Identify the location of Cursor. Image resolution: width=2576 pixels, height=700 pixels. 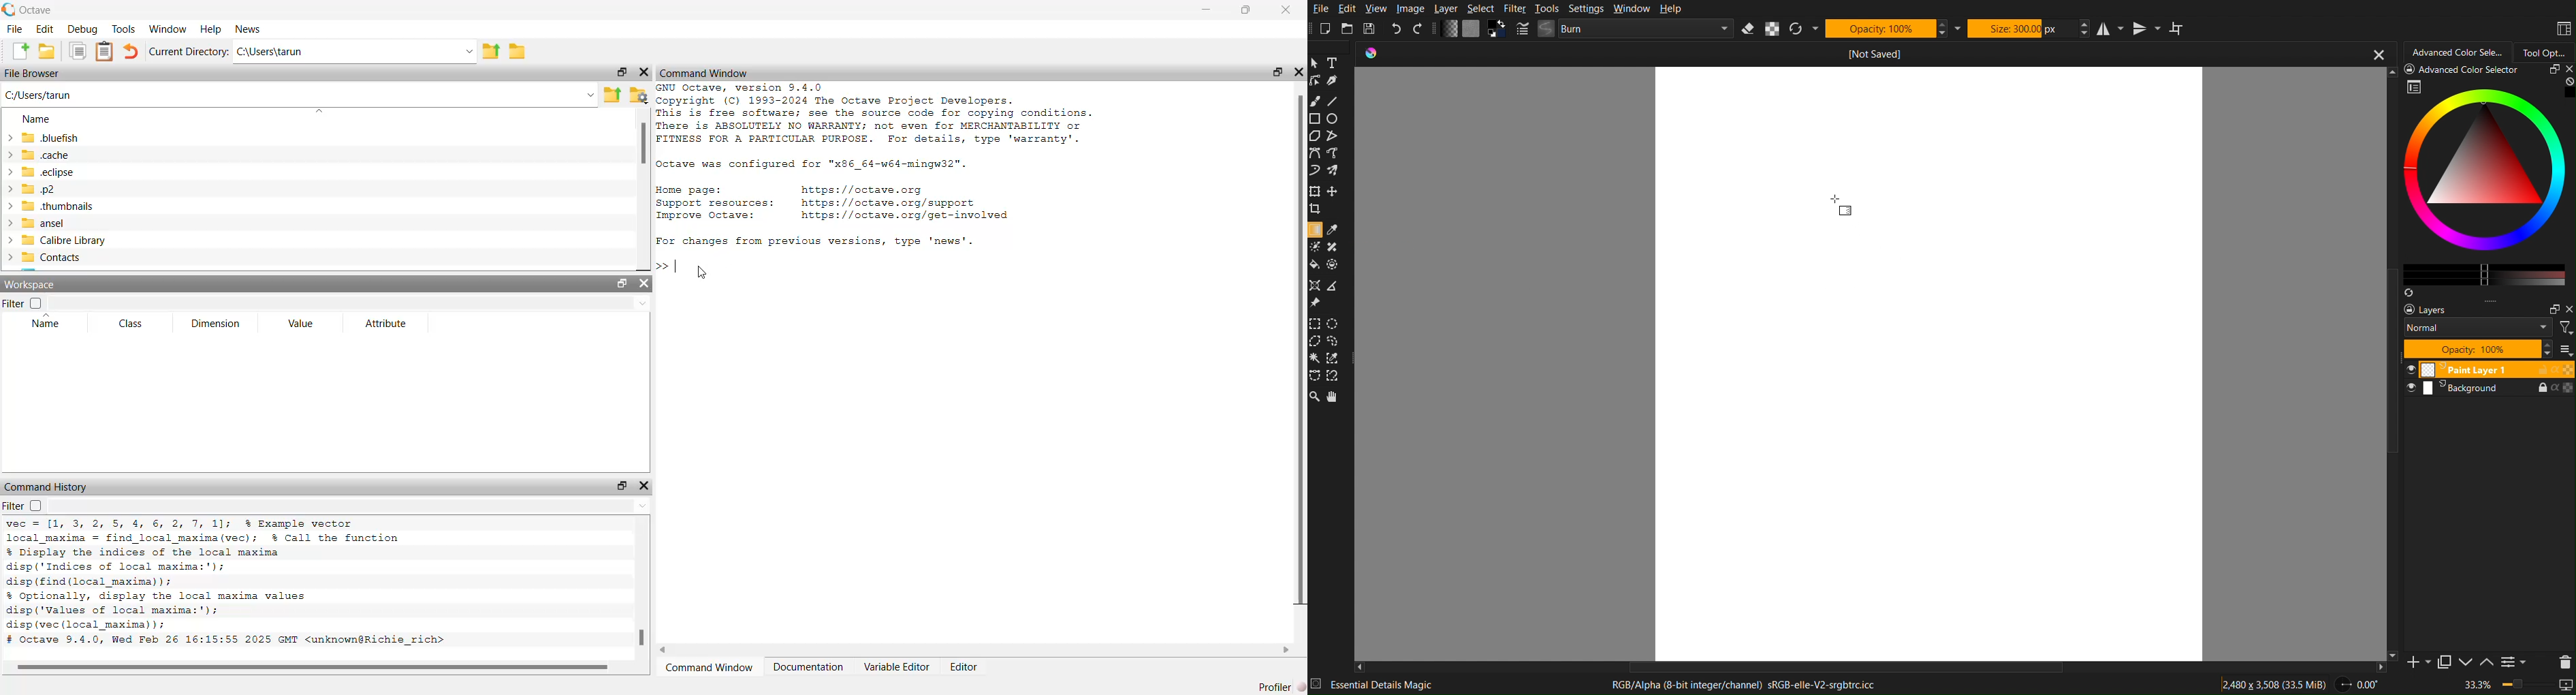
(1837, 197).